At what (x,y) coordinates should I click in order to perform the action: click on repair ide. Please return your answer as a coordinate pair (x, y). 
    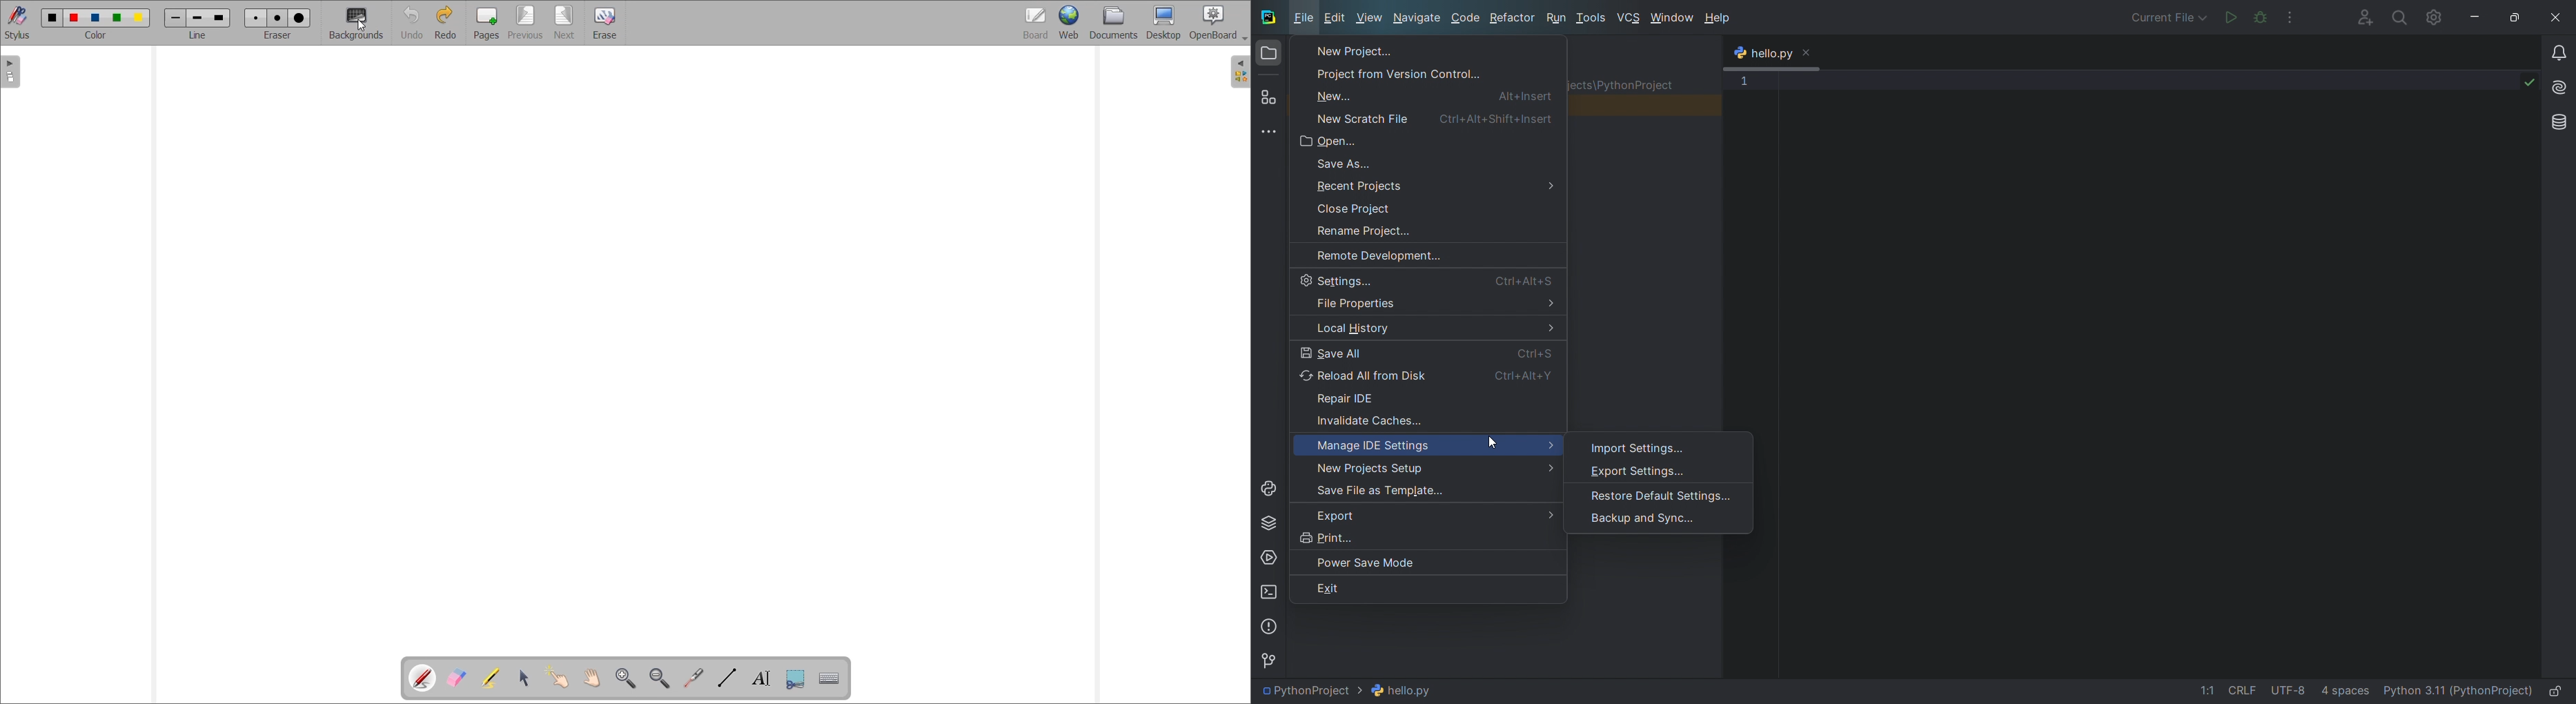
    Looking at the image, I should click on (1430, 396).